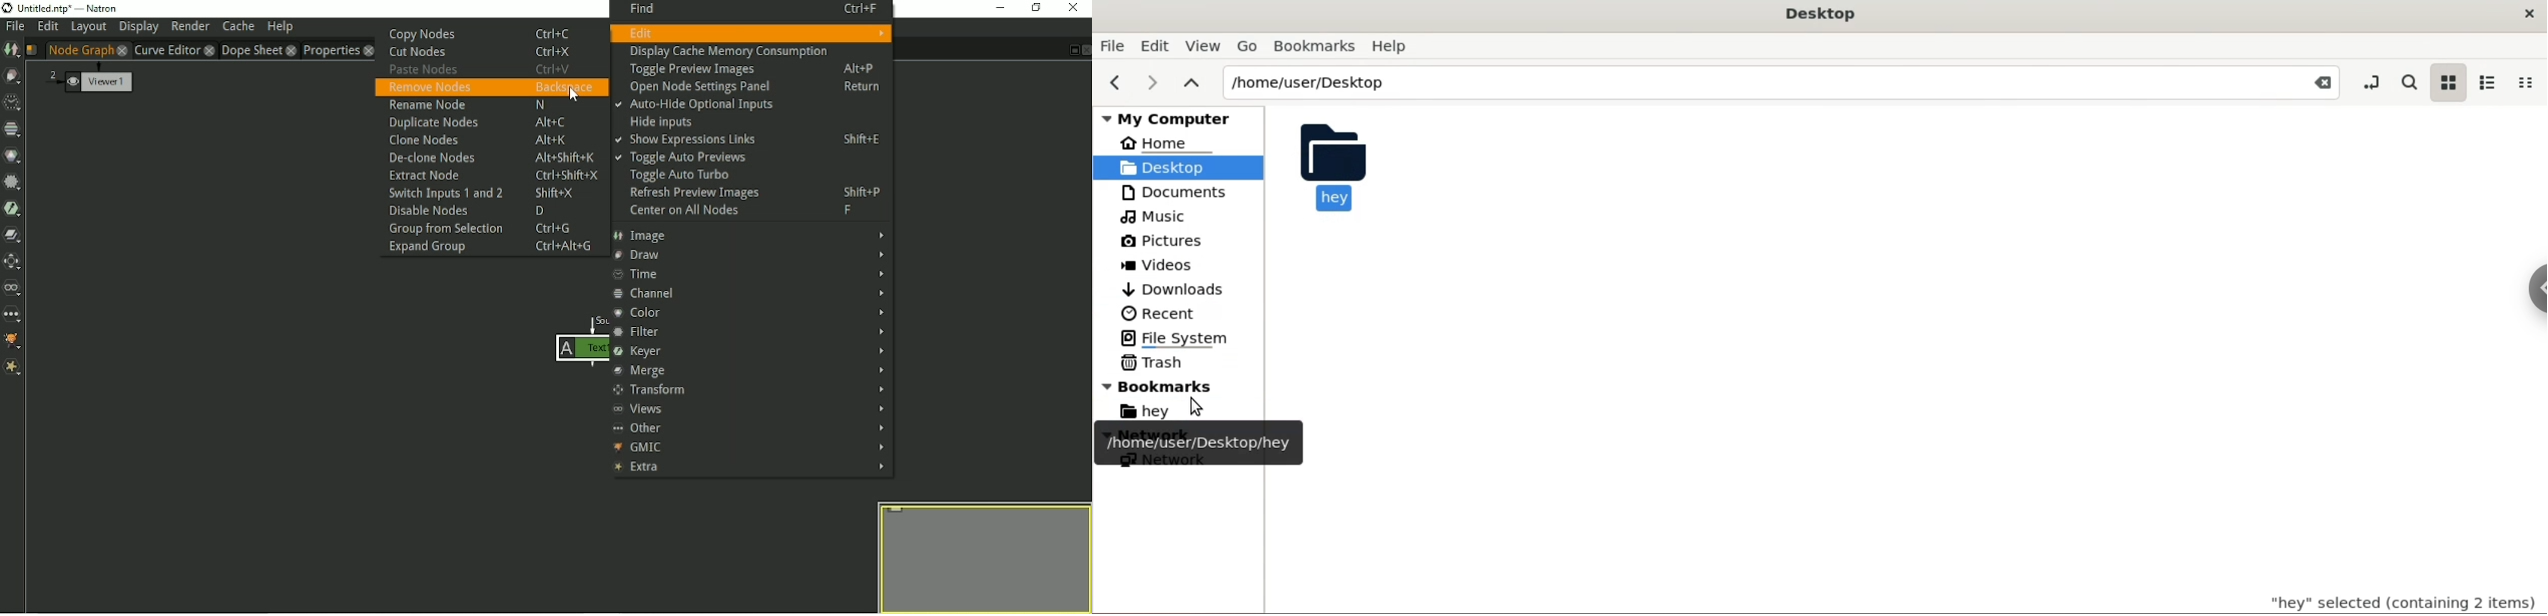 This screenshot has height=616, width=2548. I want to click on Merge, so click(751, 370).